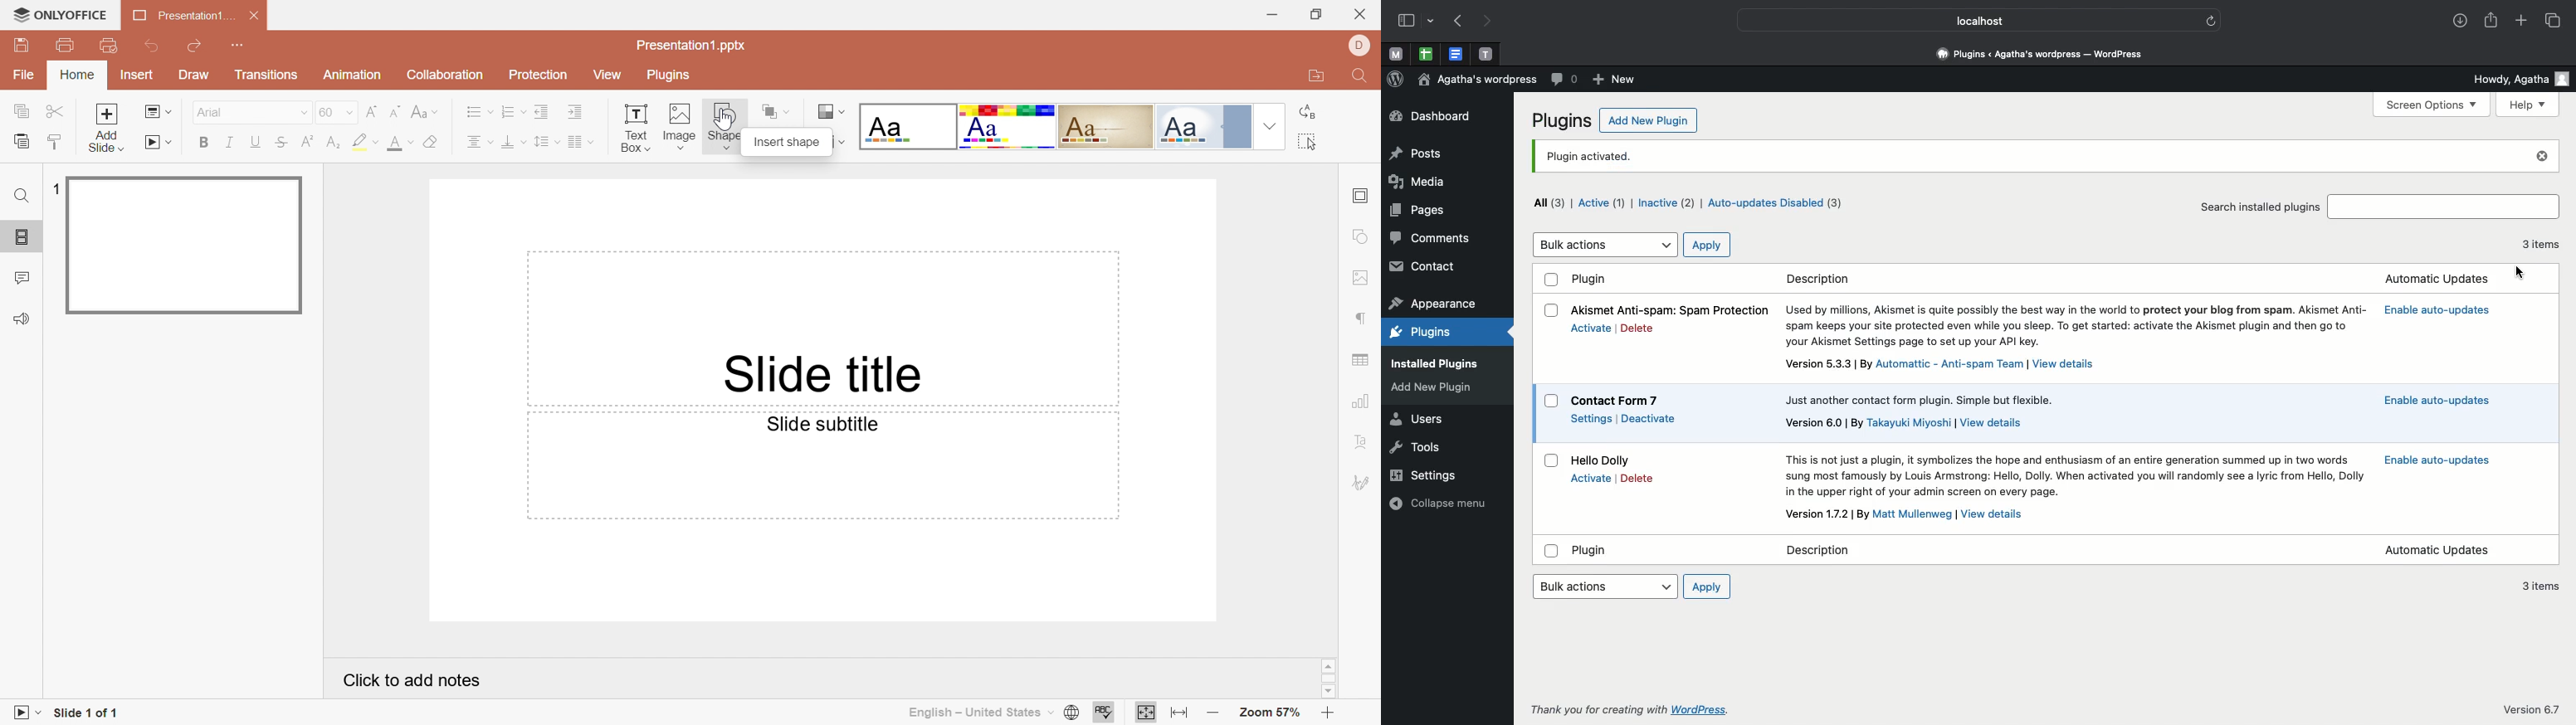 The width and height of the screenshot is (2576, 728). I want to click on Line spacing, so click(548, 142).